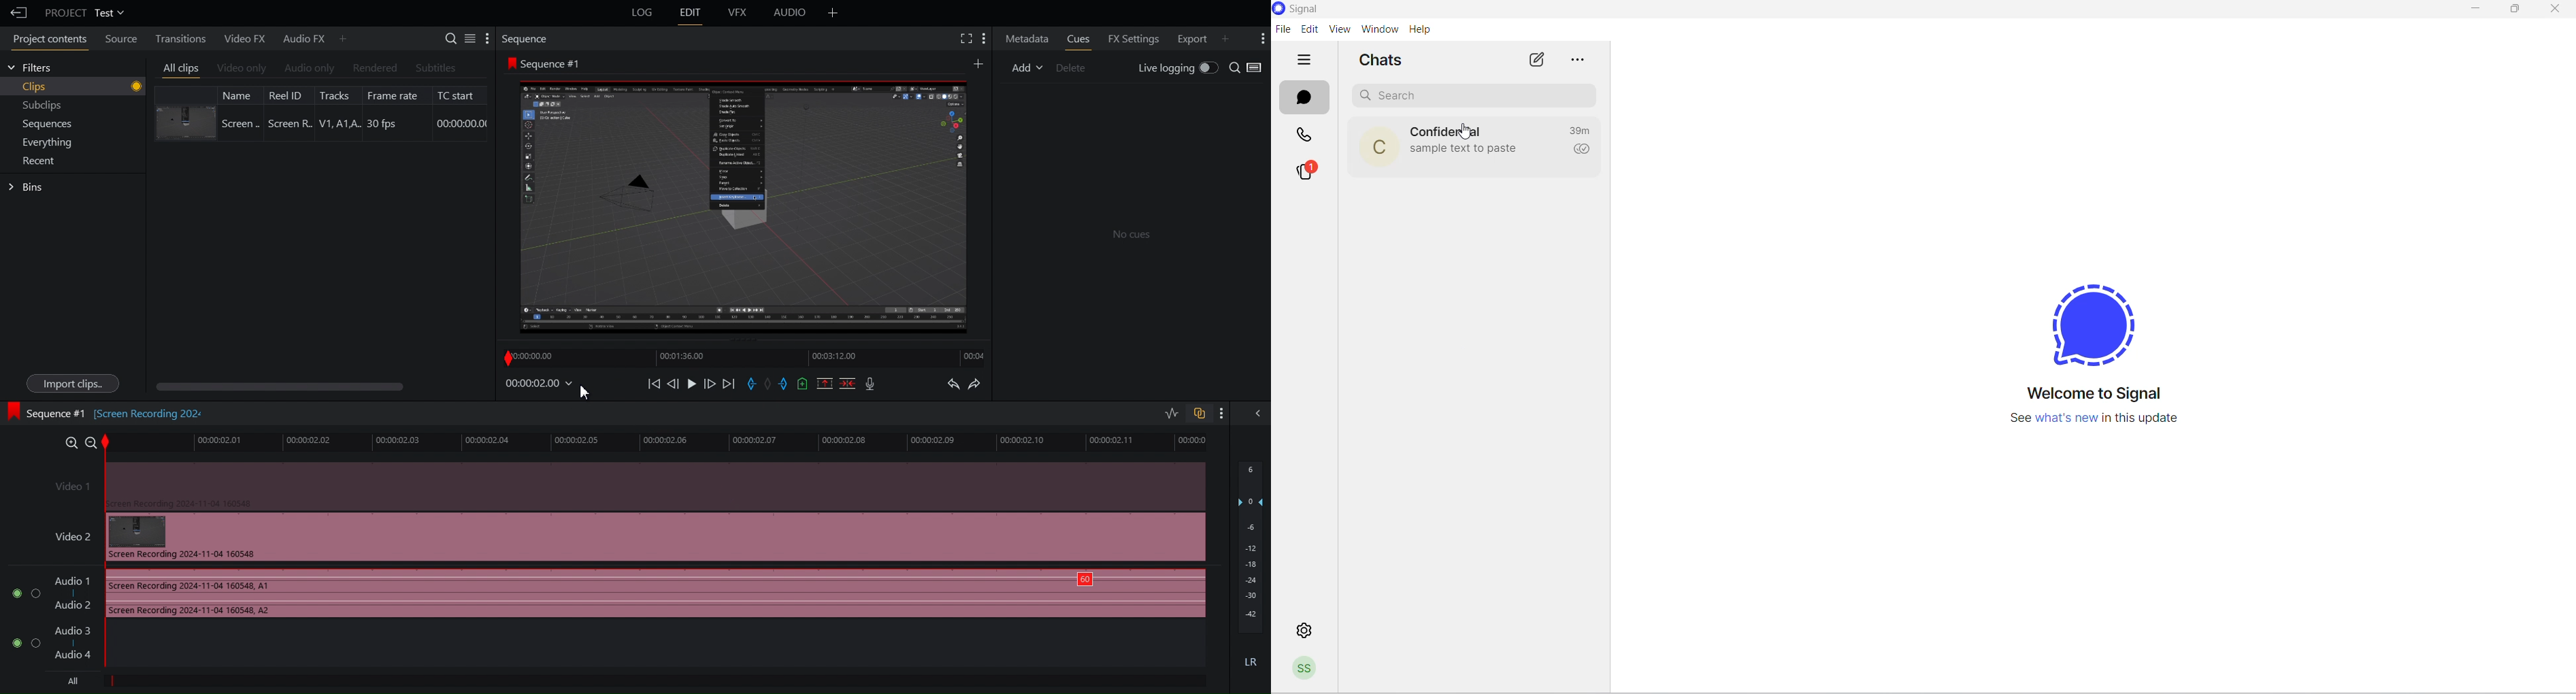 This screenshot has width=2576, height=700. Describe the element at coordinates (1303, 61) in the screenshot. I see `hide` at that location.